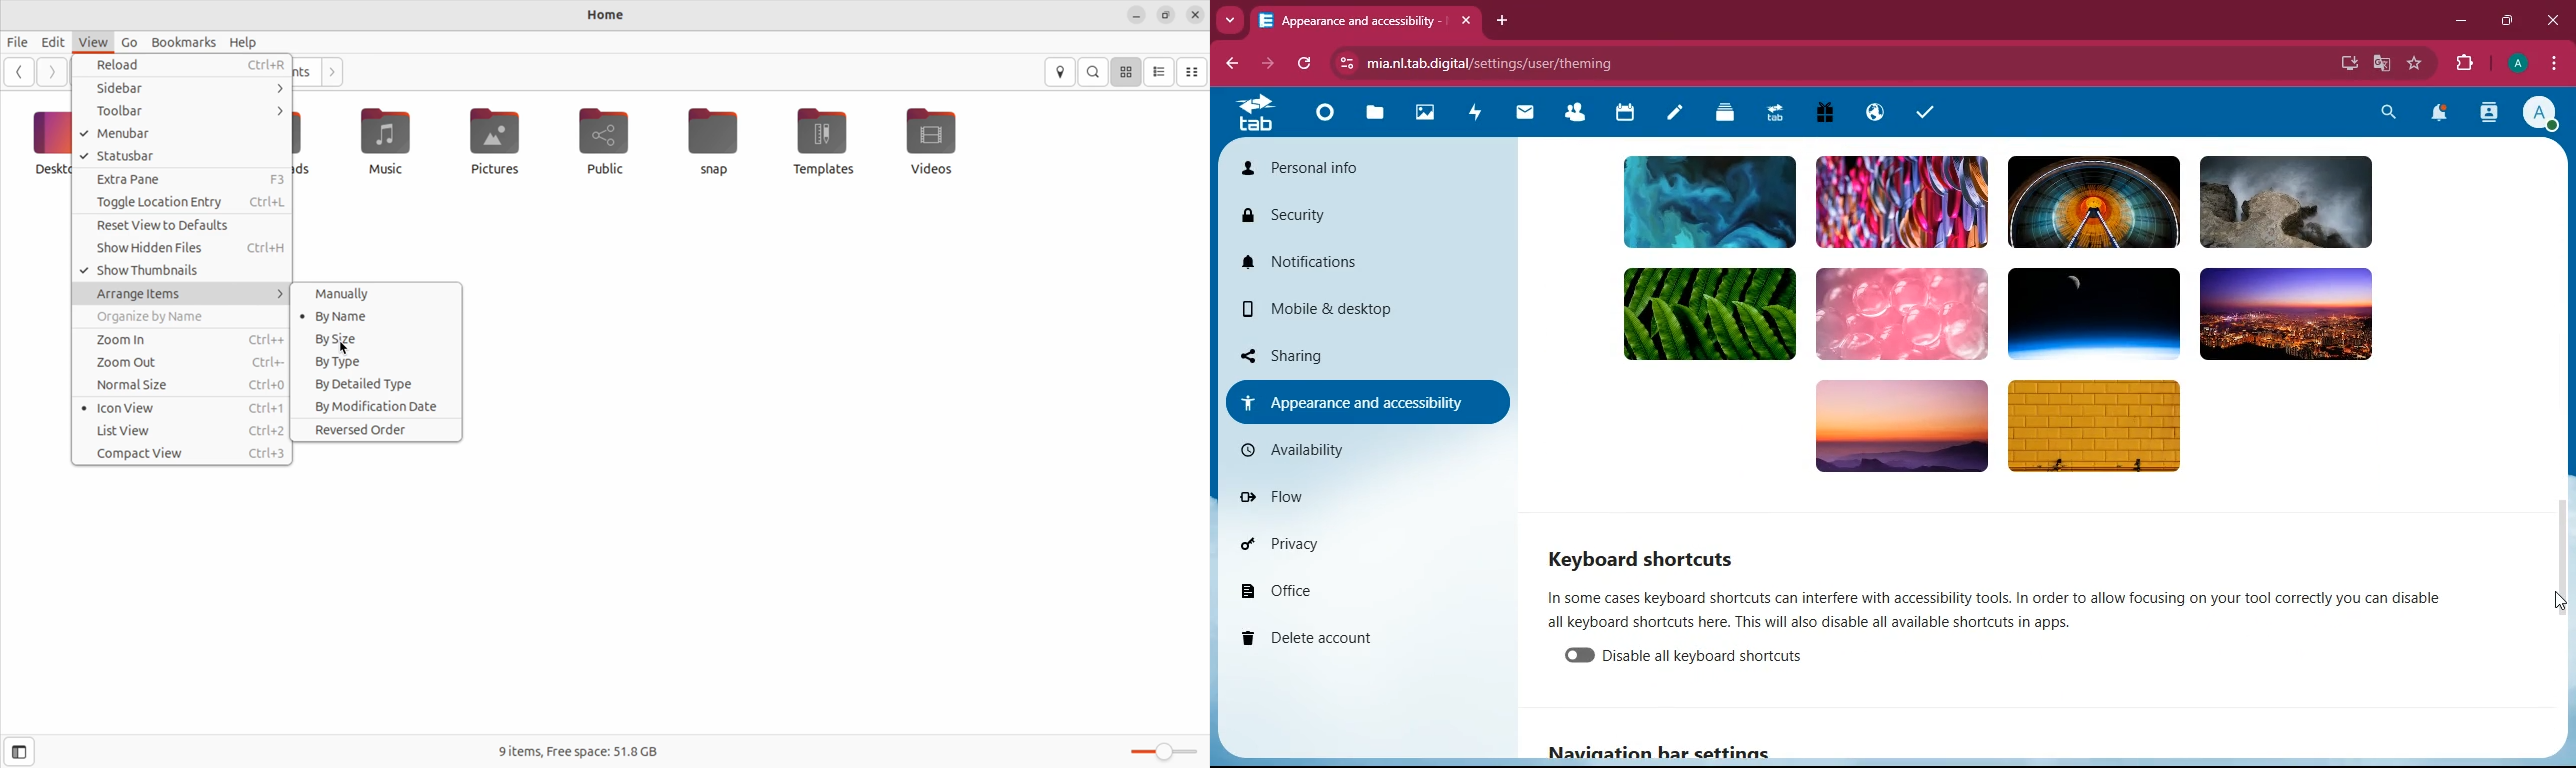  What do you see at coordinates (1335, 353) in the screenshot?
I see `sharing` at bounding box center [1335, 353].